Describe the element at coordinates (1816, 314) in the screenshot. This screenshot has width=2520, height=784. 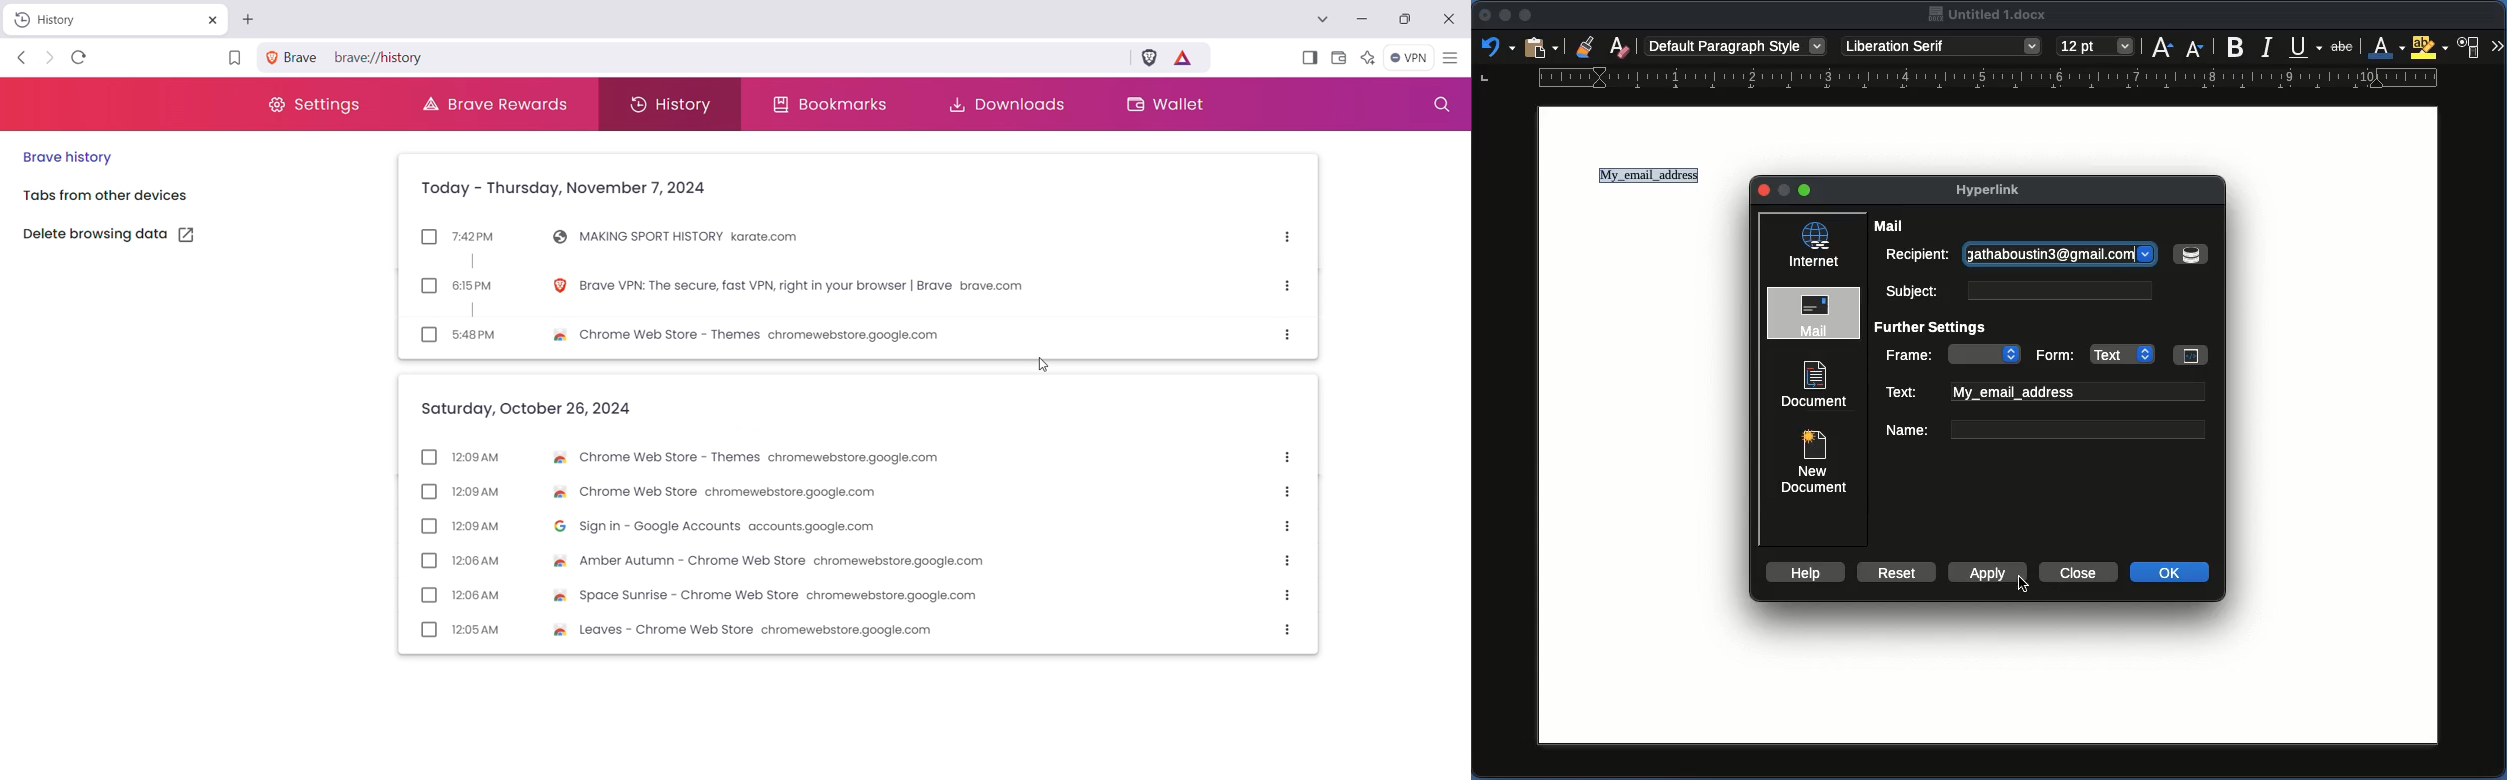
I see `Mail` at that location.